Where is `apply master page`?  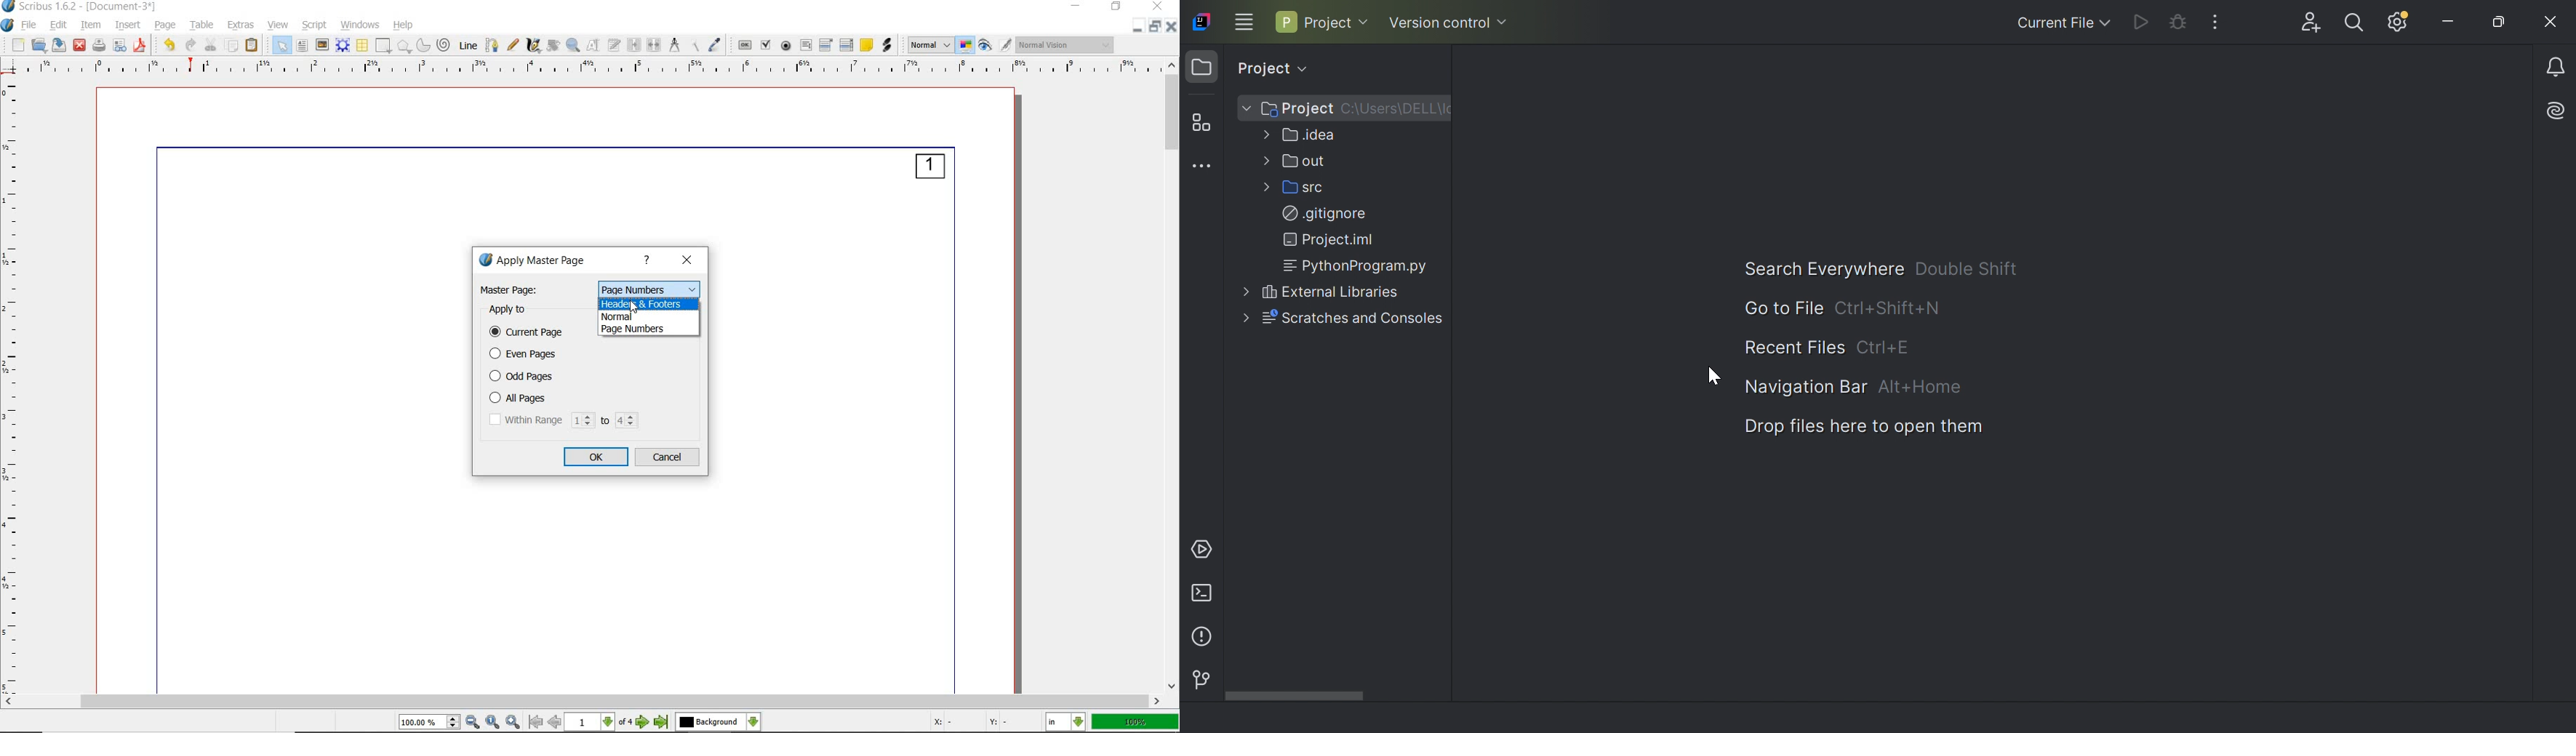
apply master page is located at coordinates (541, 261).